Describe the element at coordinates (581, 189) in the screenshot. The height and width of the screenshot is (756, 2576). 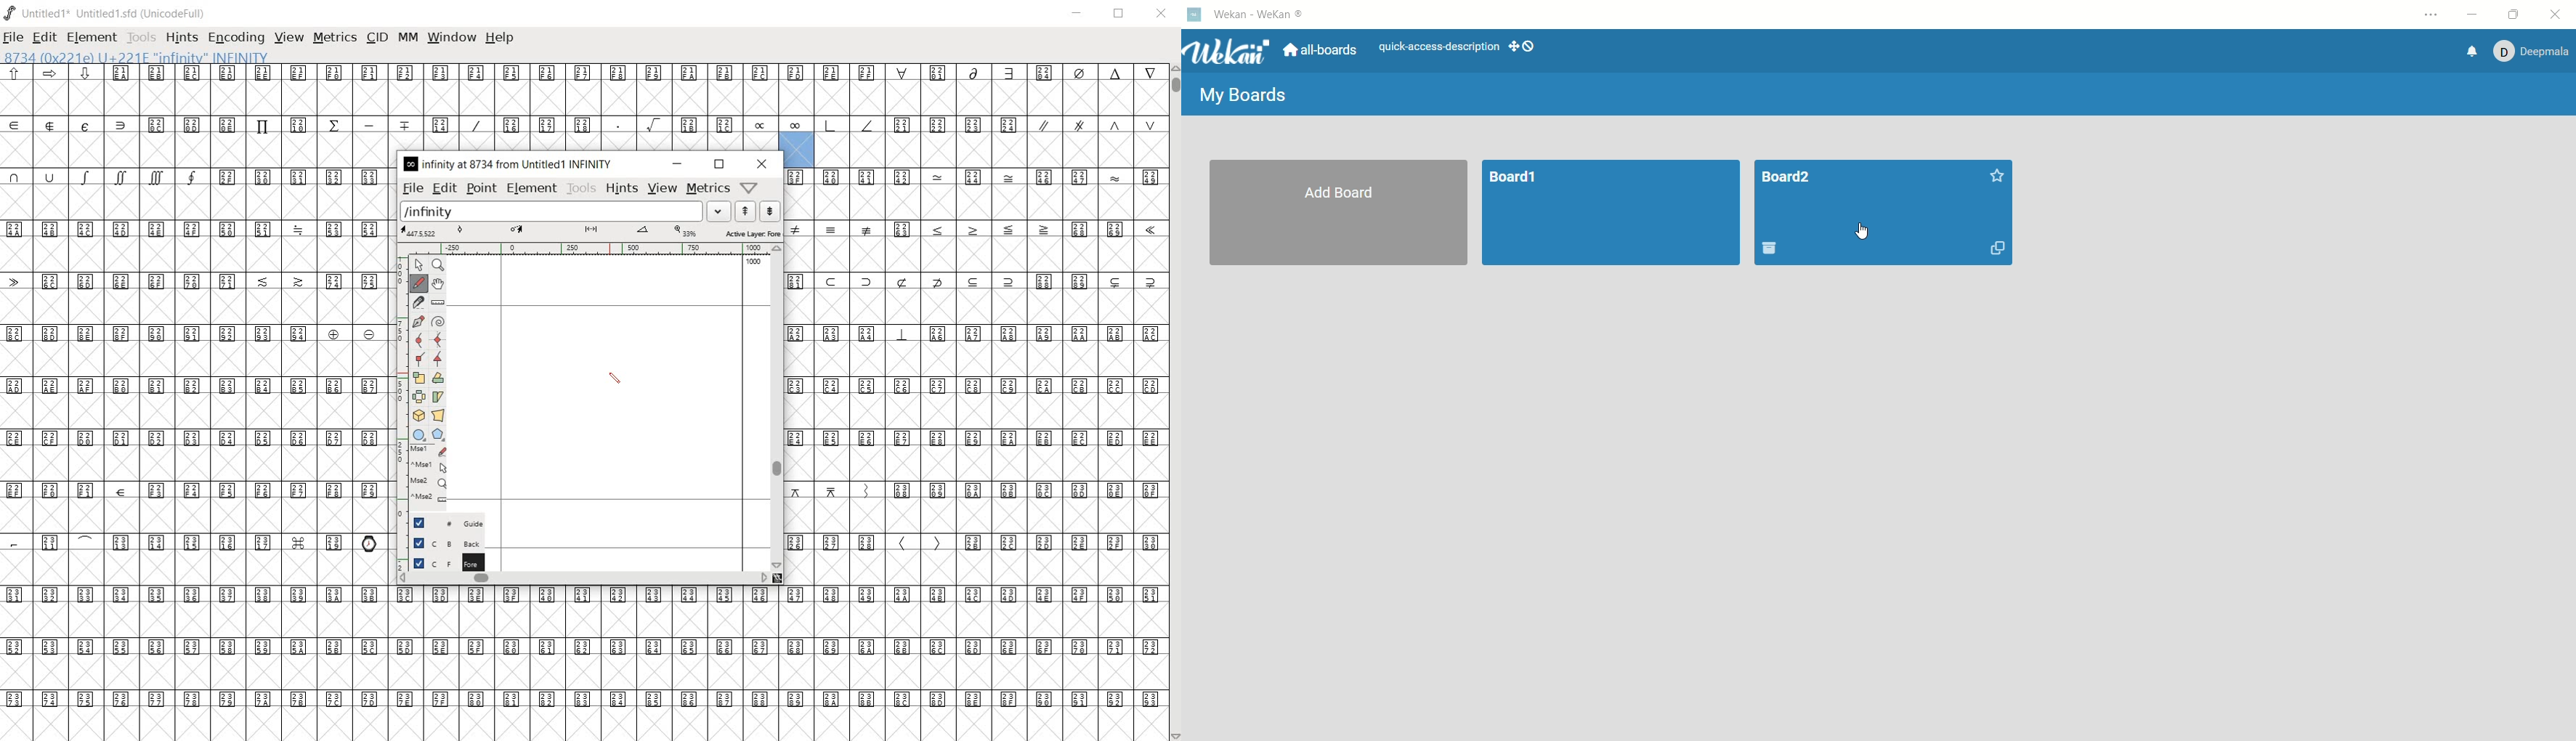
I see `tools` at that location.